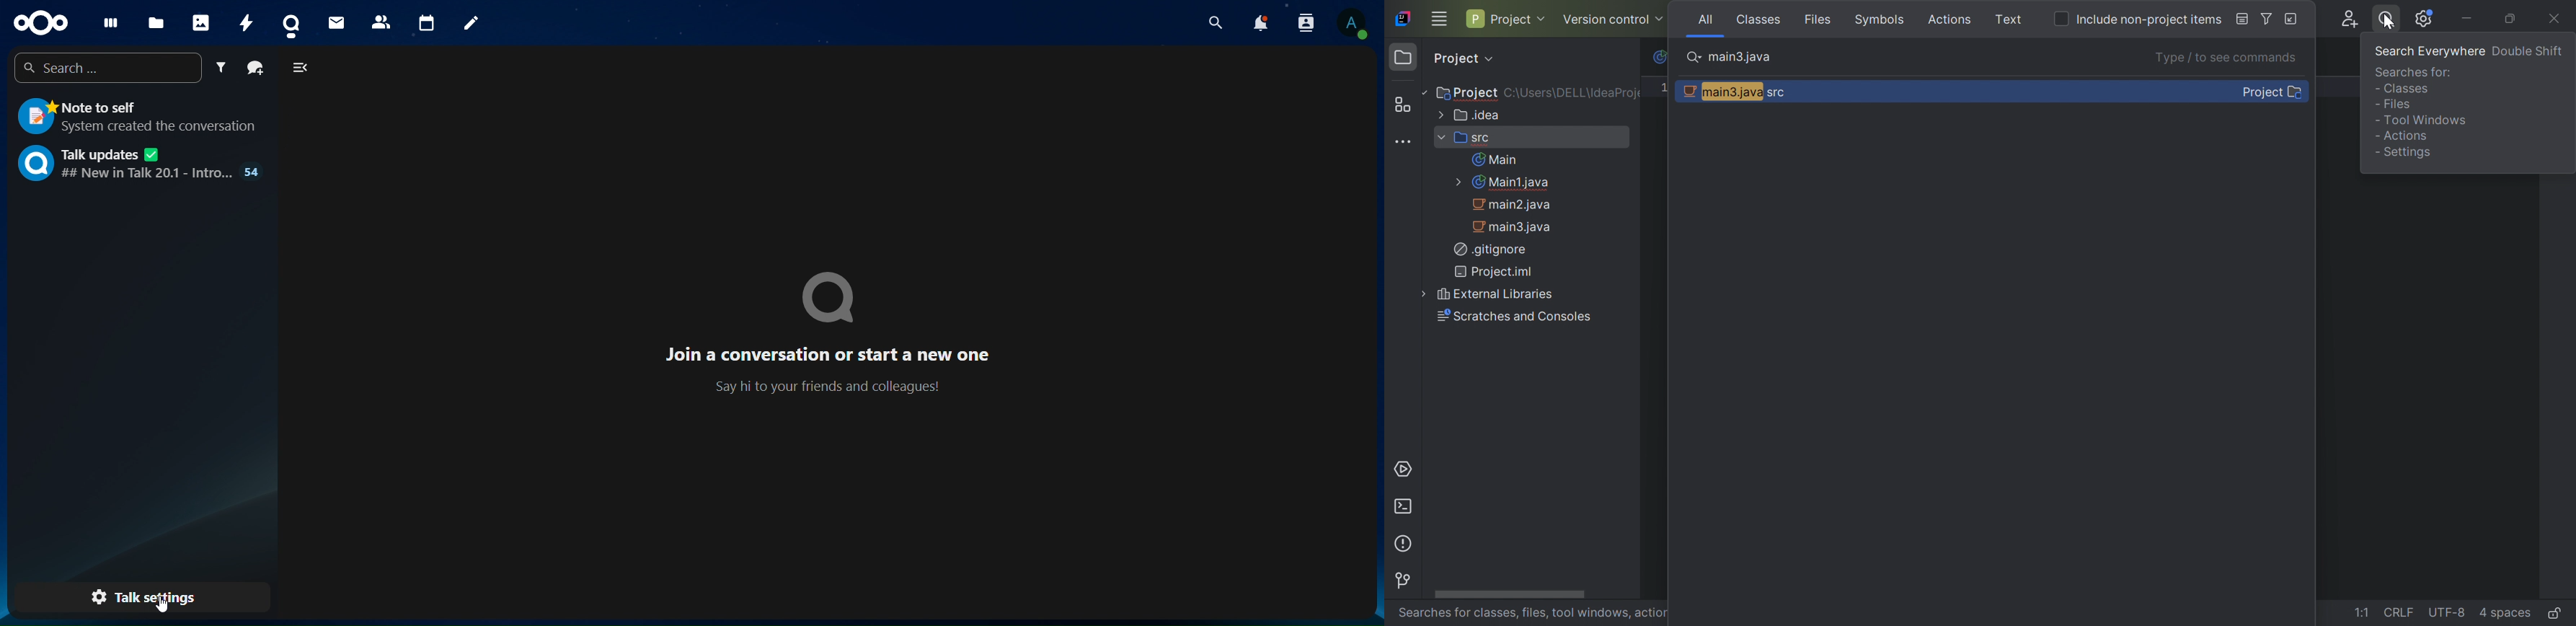  Describe the element at coordinates (156, 21) in the screenshot. I see `files` at that location.